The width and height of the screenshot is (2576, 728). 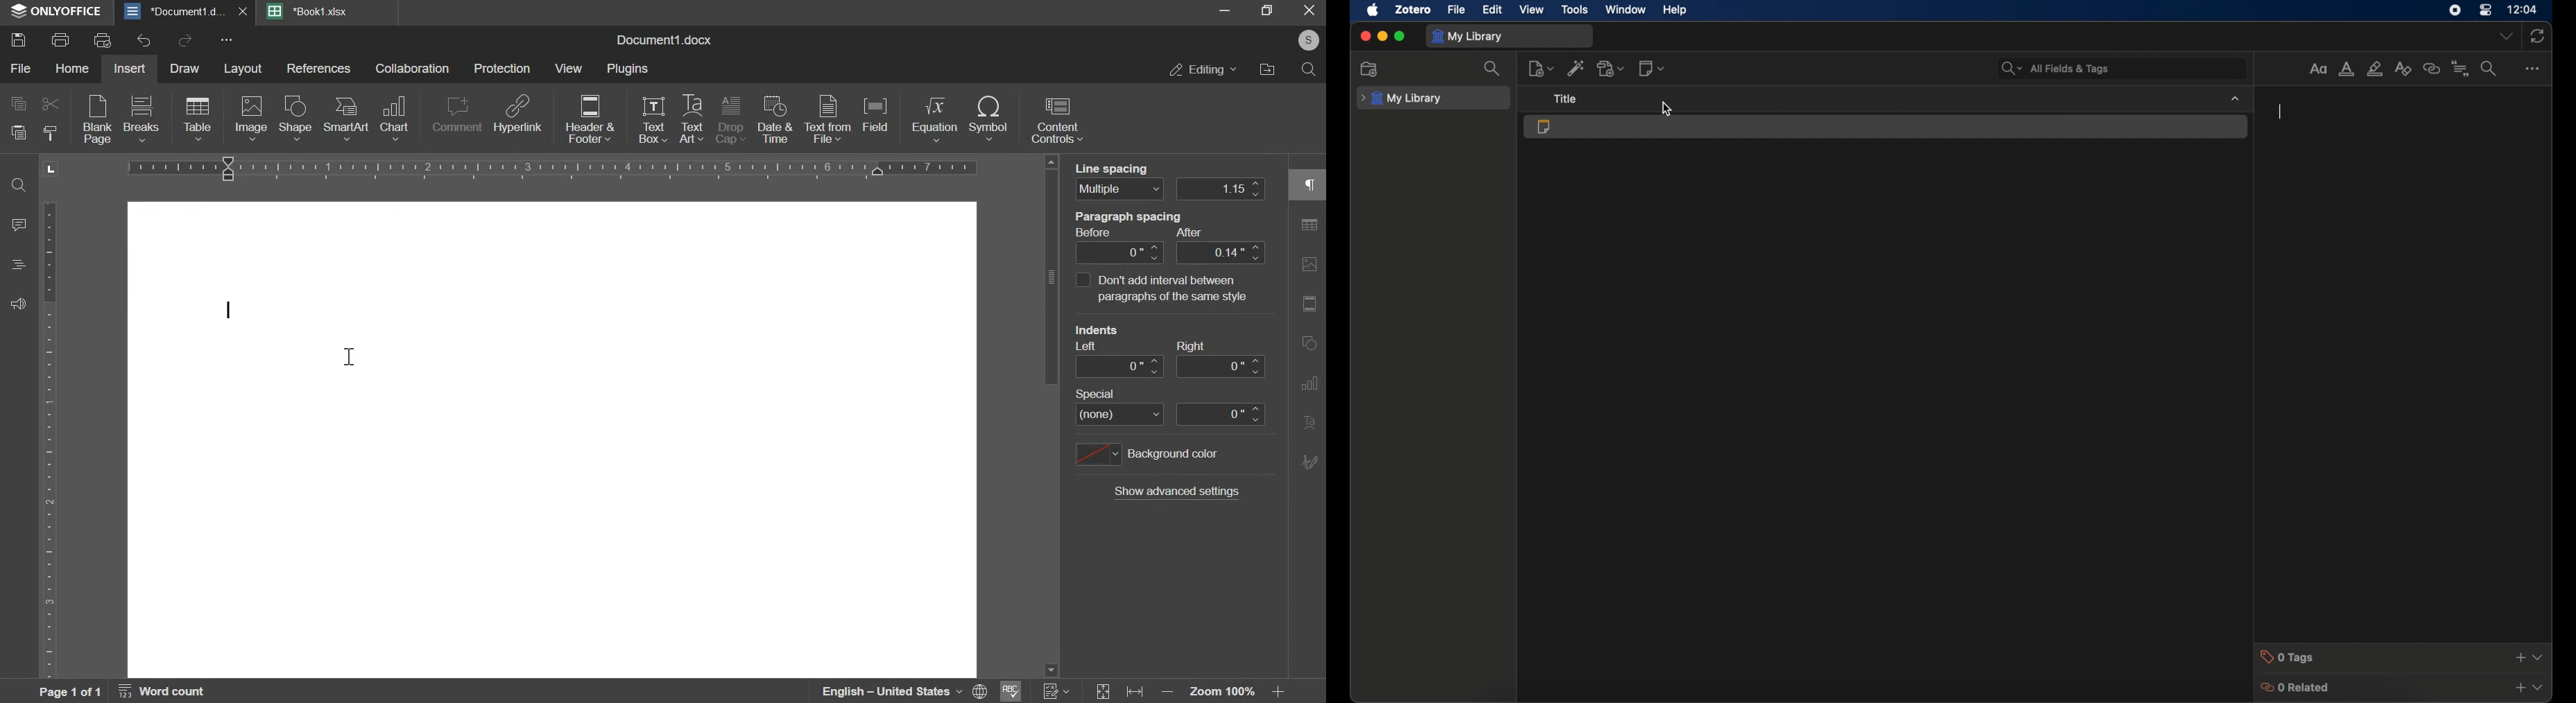 I want to click on spreadsheet, so click(x=309, y=11).